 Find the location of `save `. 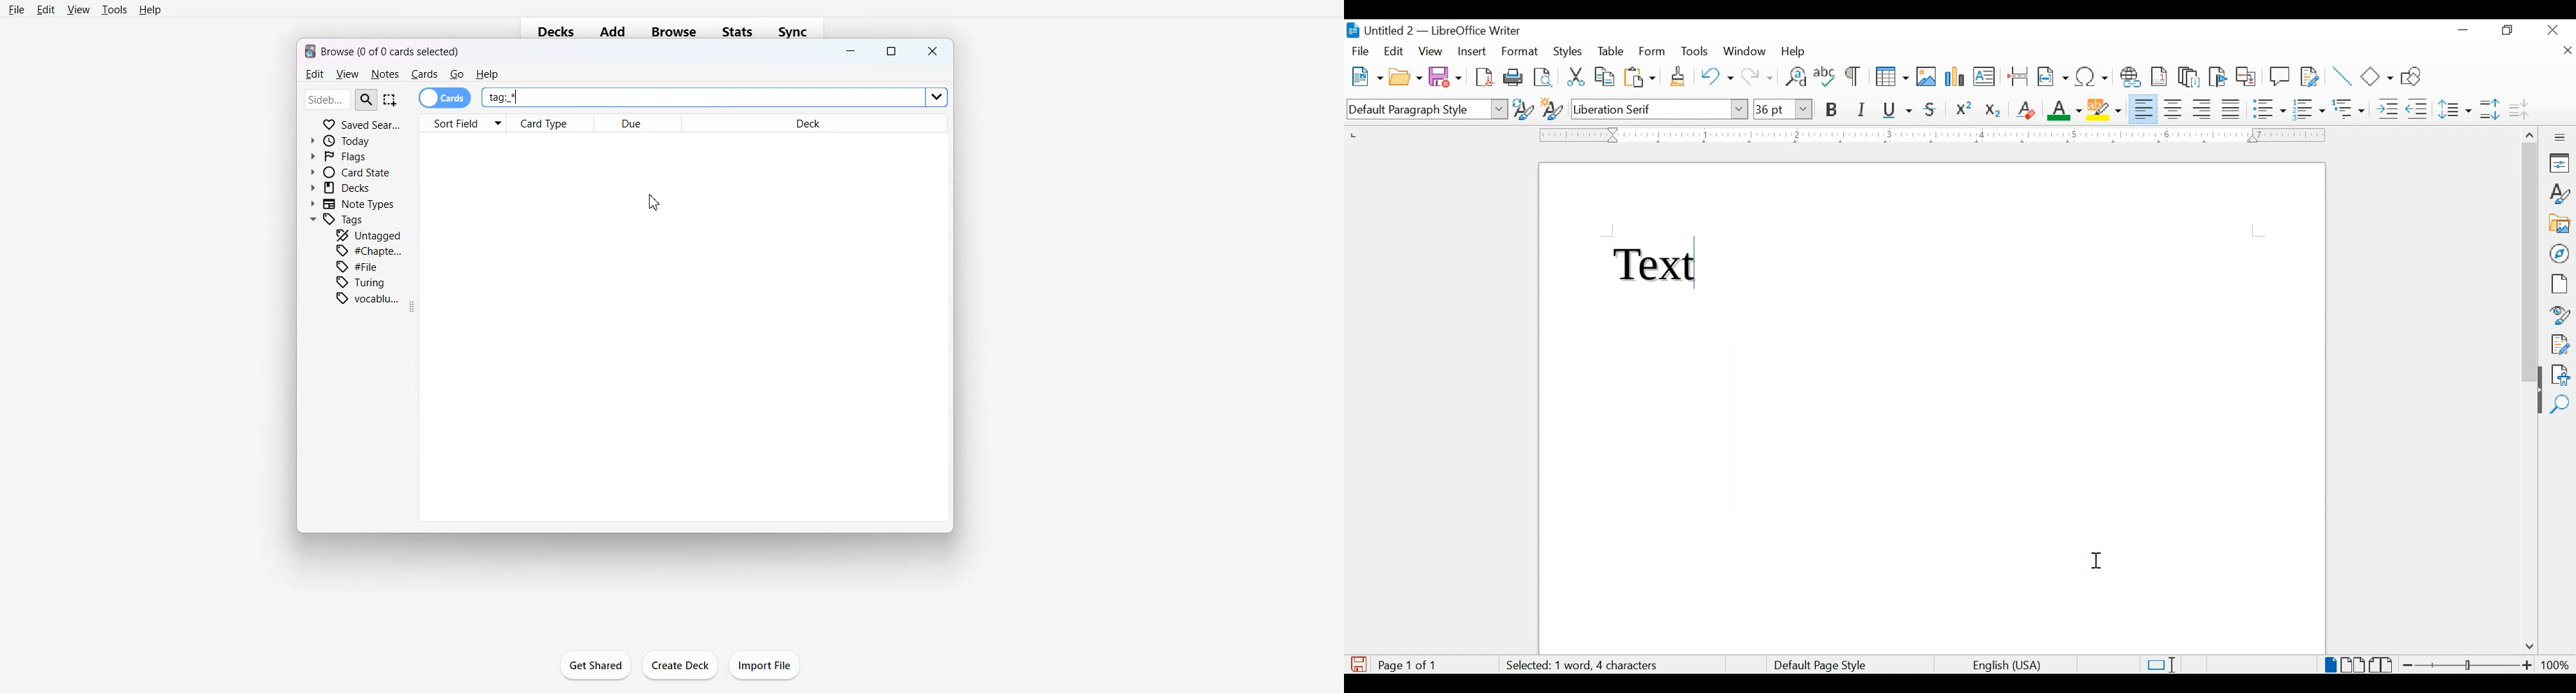

save  is located at coordinates (1446, 76).